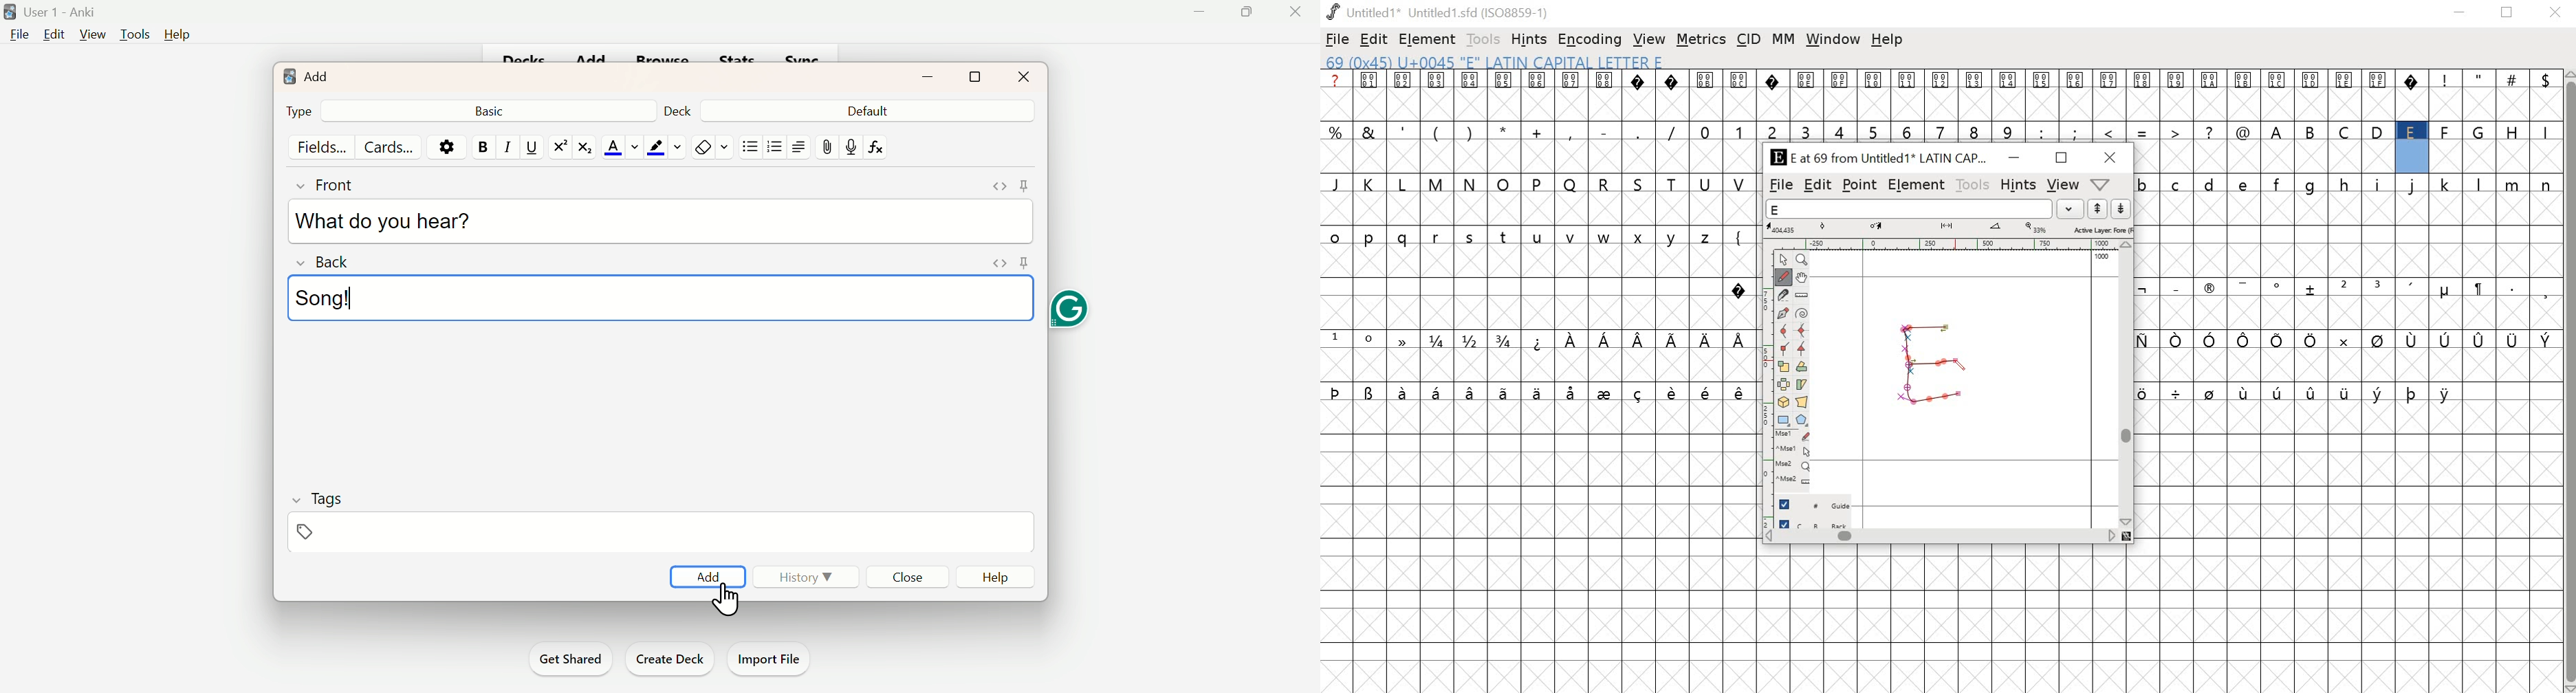 This screenshot has height=700, width=2576. What do you see at coordinates (304, 532) in the screenshot?
I see `Pin` at bounding box center [304, 532].